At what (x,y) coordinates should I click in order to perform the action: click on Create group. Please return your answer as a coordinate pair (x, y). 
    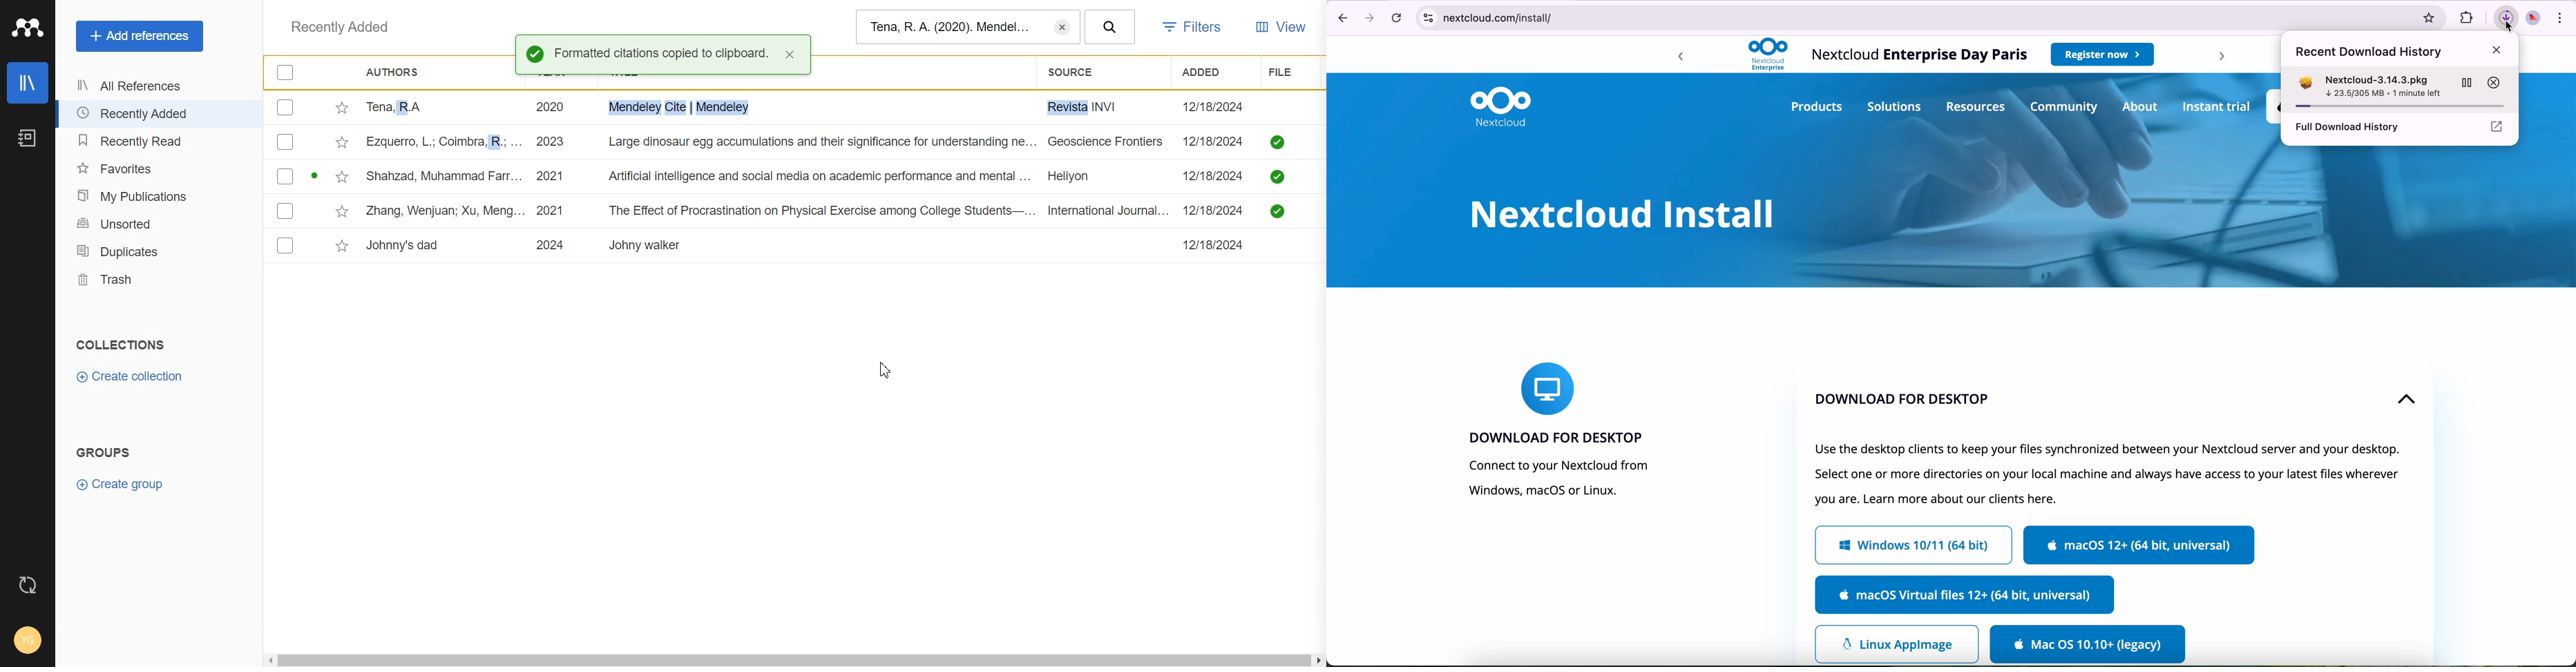
    Looking at the image, I should click on (120, 484).